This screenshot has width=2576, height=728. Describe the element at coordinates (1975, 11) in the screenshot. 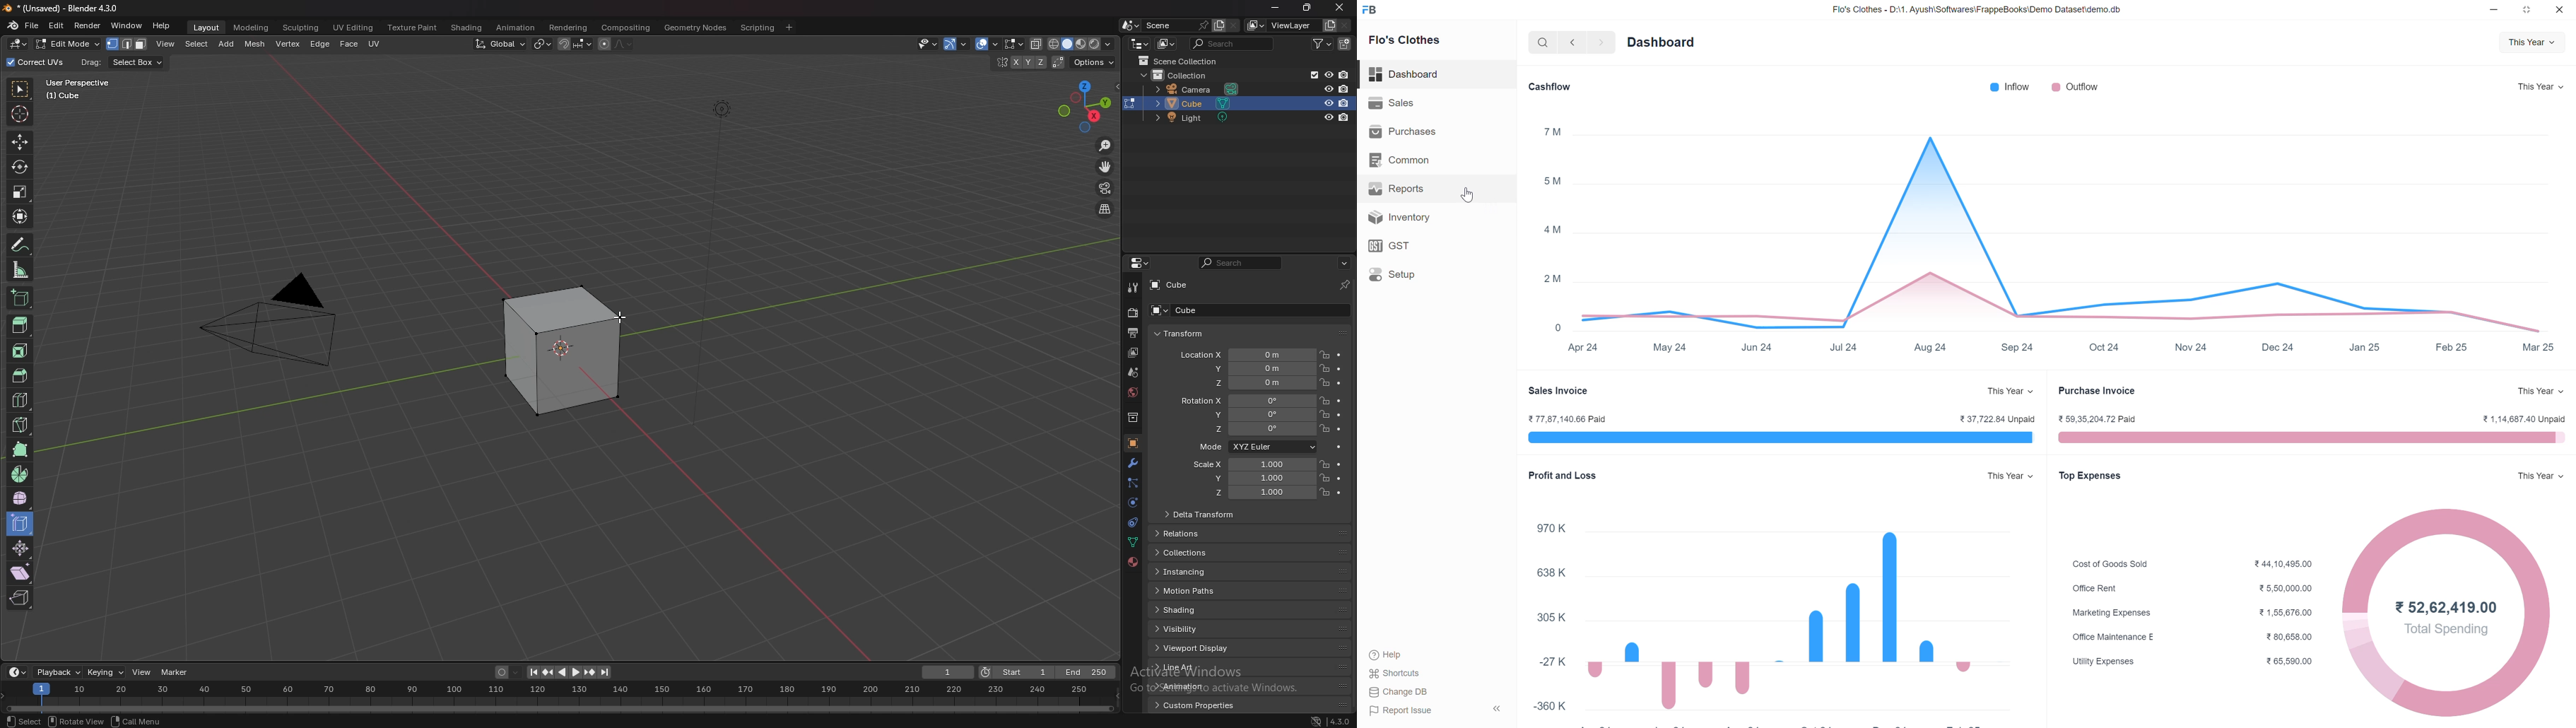

I see `Flo's Clothes - D:\1. Ayush\Softwares\FrappeBooks\Demo Dataset\demo.db` at that location.